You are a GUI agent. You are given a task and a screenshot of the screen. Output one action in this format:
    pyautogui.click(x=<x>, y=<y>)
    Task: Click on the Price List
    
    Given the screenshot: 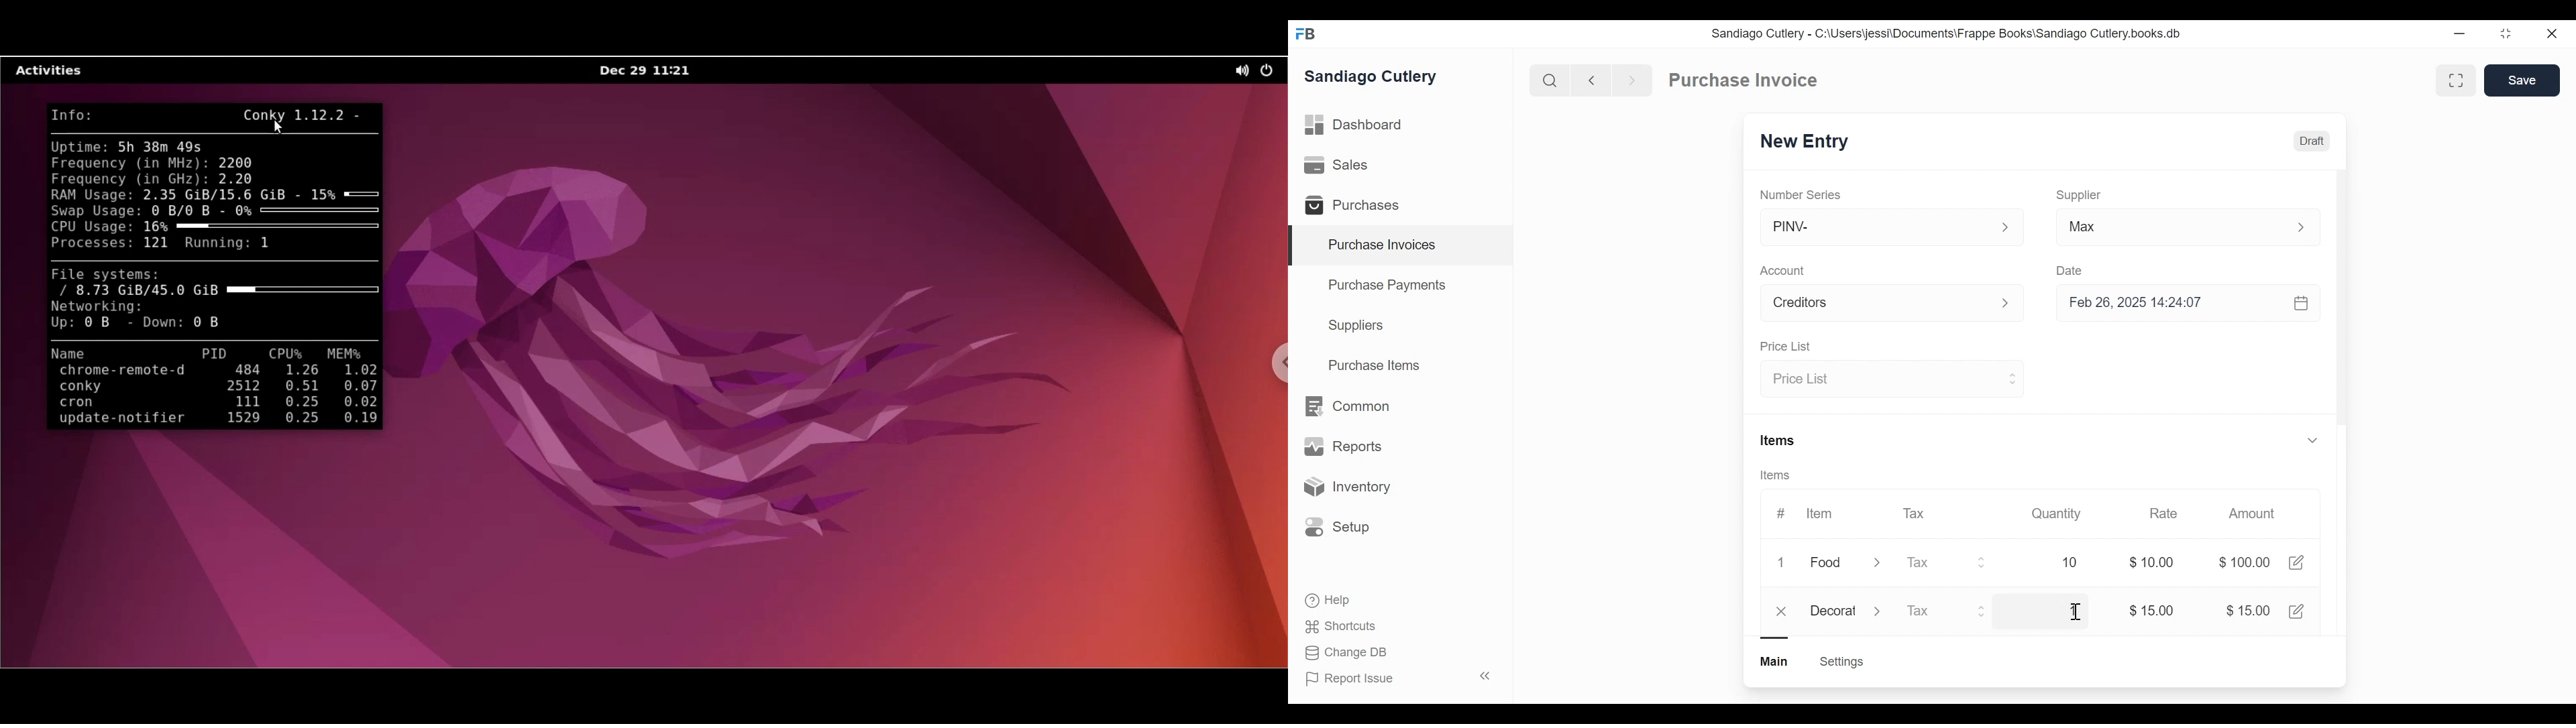 What is the action you would take?
    pyautogui.click(x=1880, y=379)
    